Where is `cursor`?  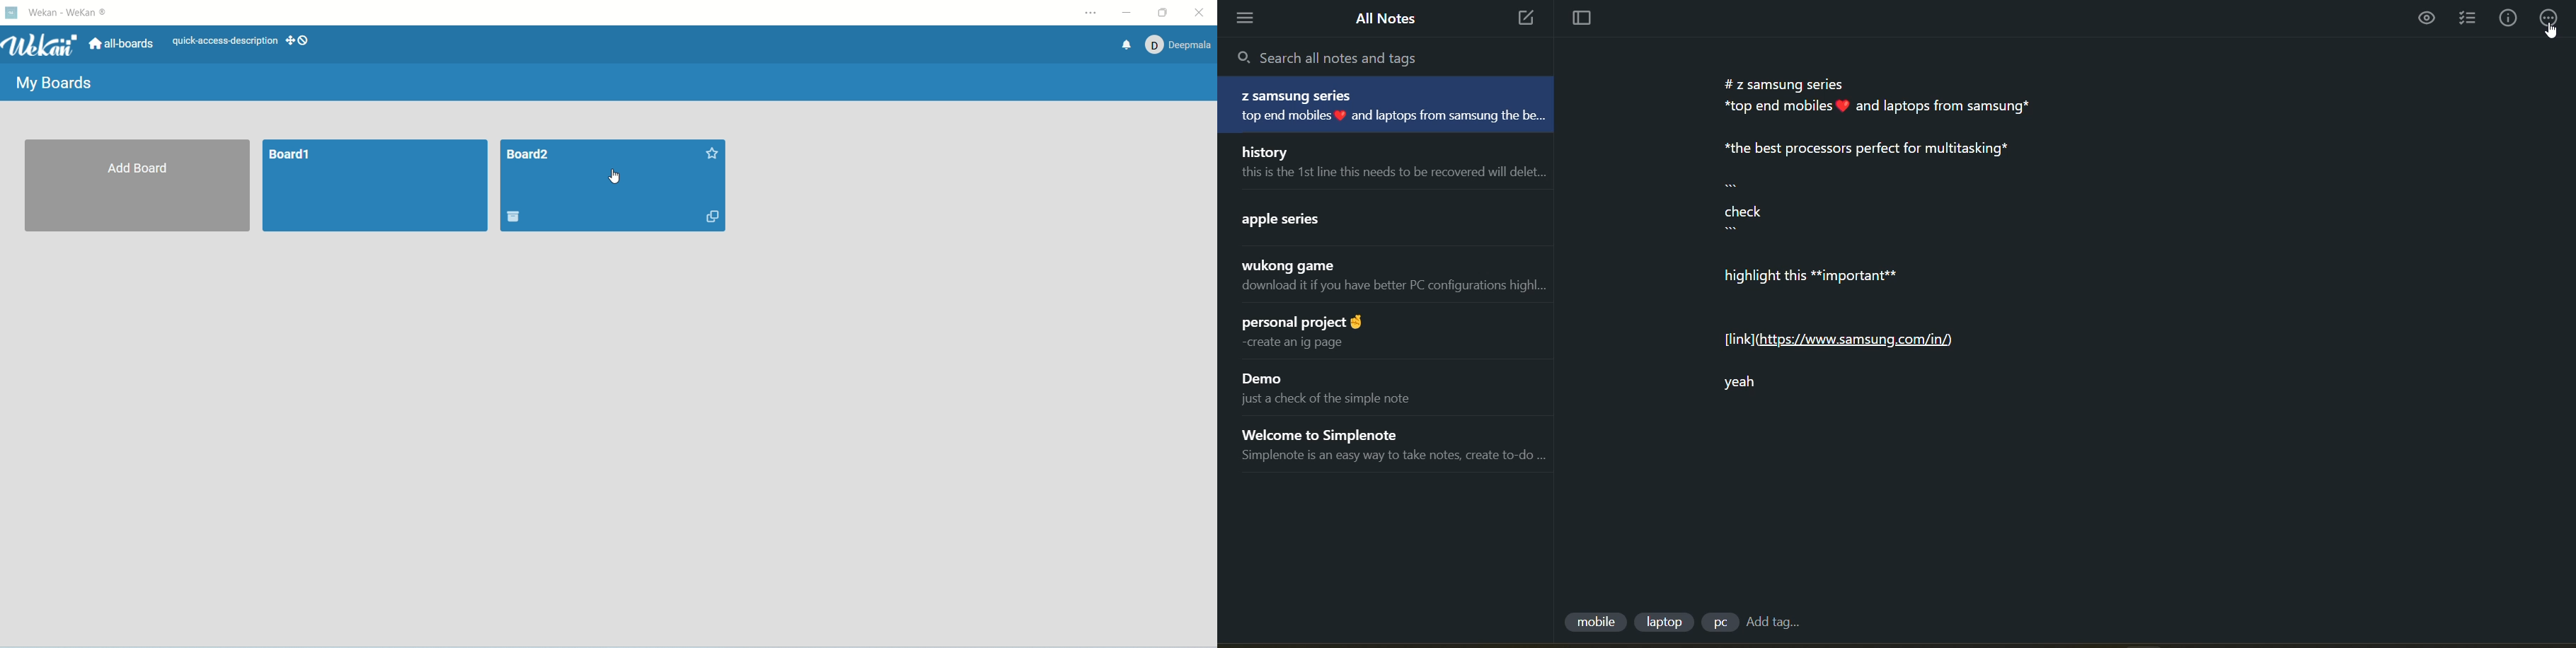 cursor is located at coordinates (617, 177).